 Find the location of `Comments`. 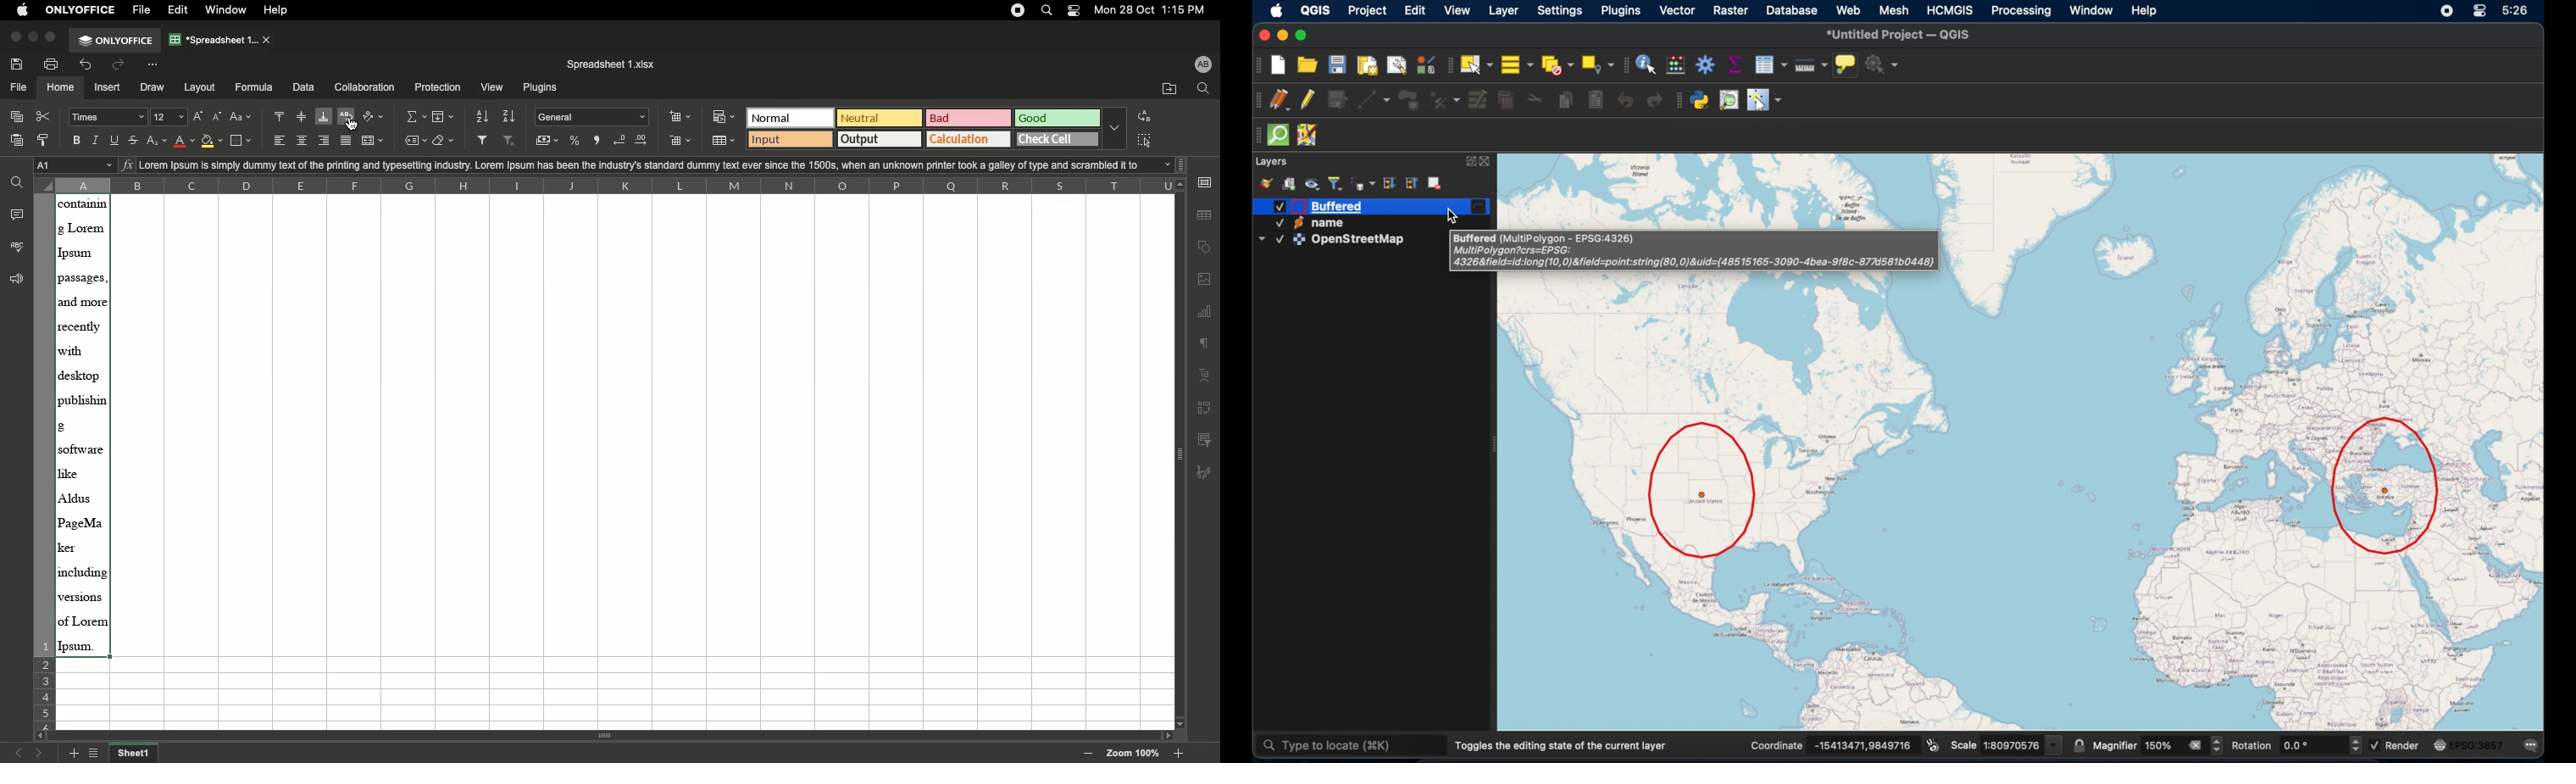

Comments is located at coordinates (18, 214).